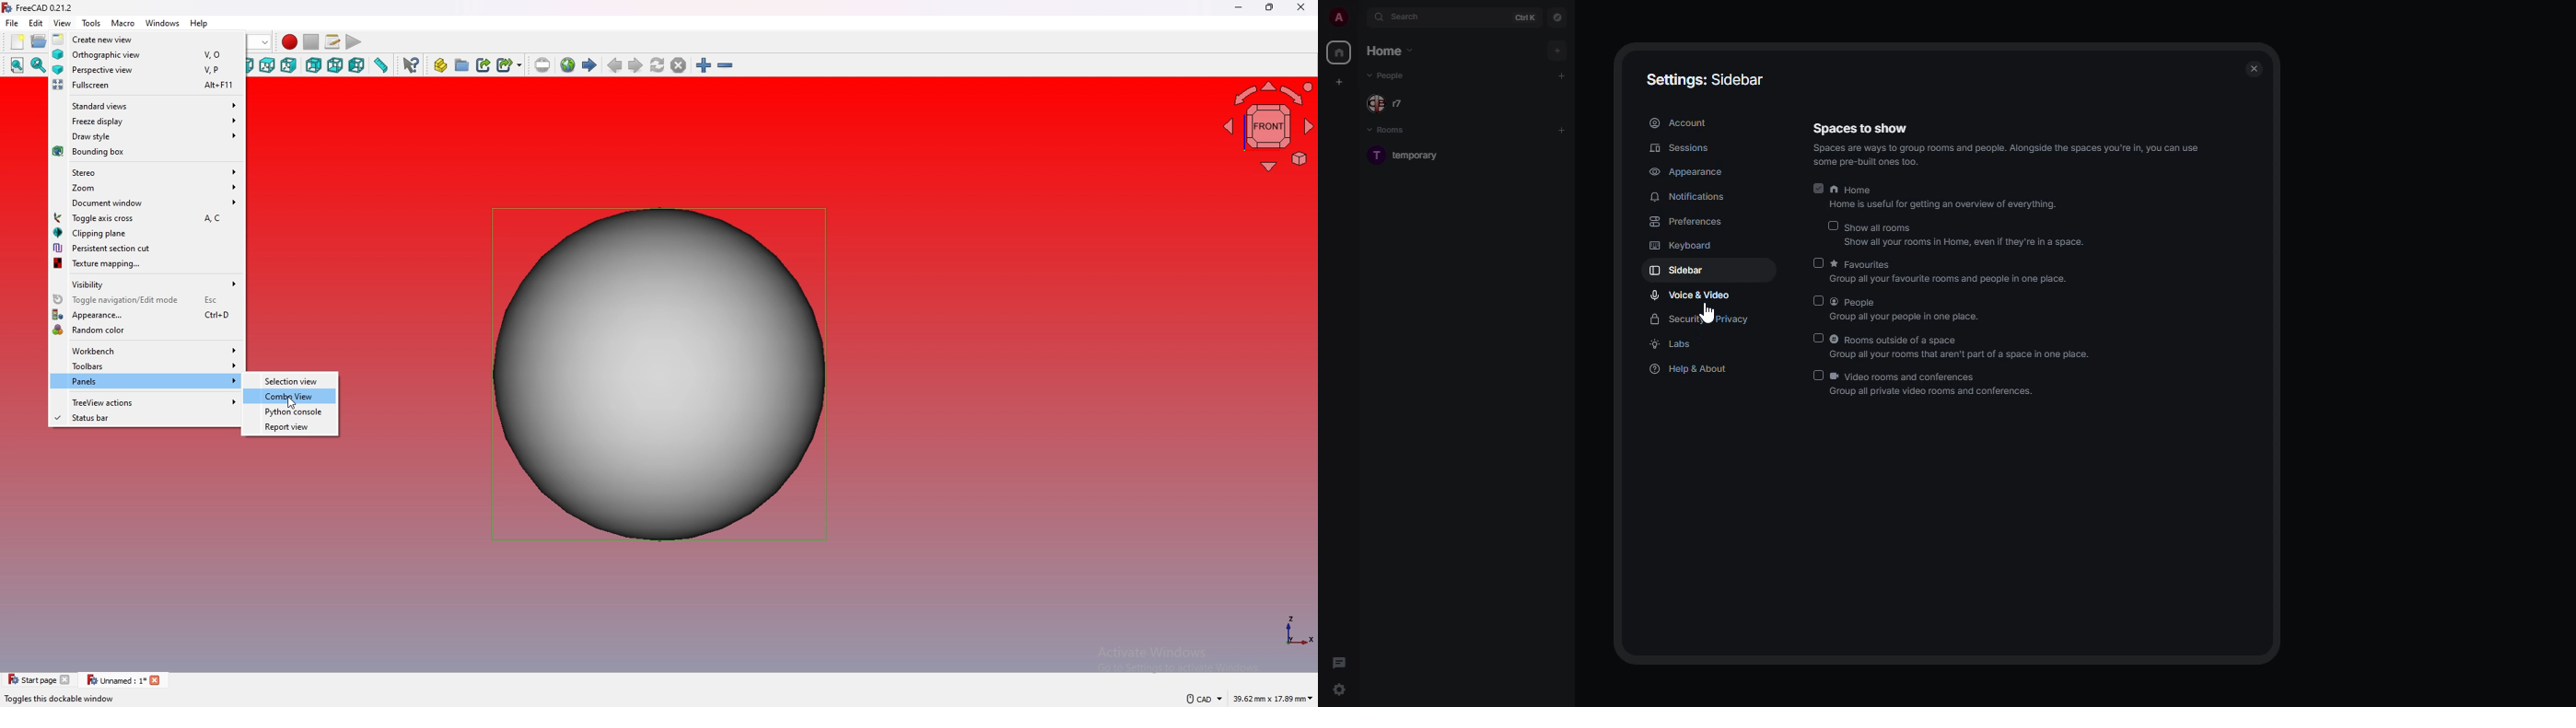  Describe the element at coordinates (1301, 8) in the screenshot. I see `close` at that location.